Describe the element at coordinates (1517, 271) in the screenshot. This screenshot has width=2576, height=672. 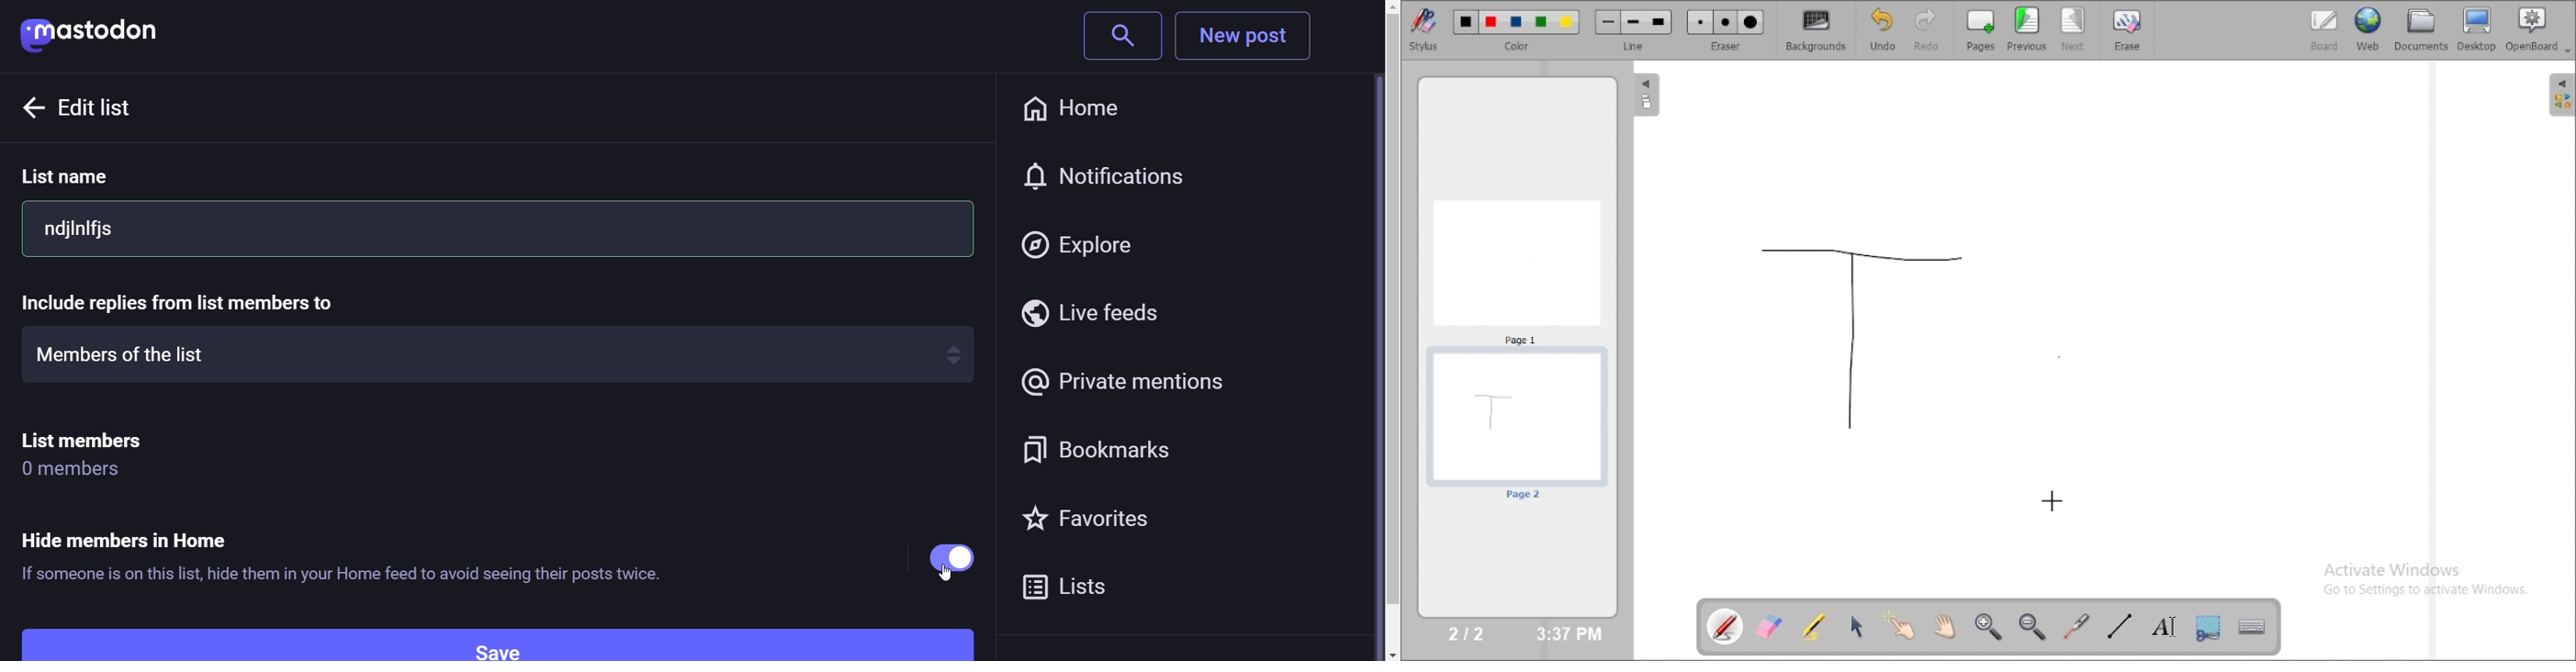
I see `Page 1` at that location.